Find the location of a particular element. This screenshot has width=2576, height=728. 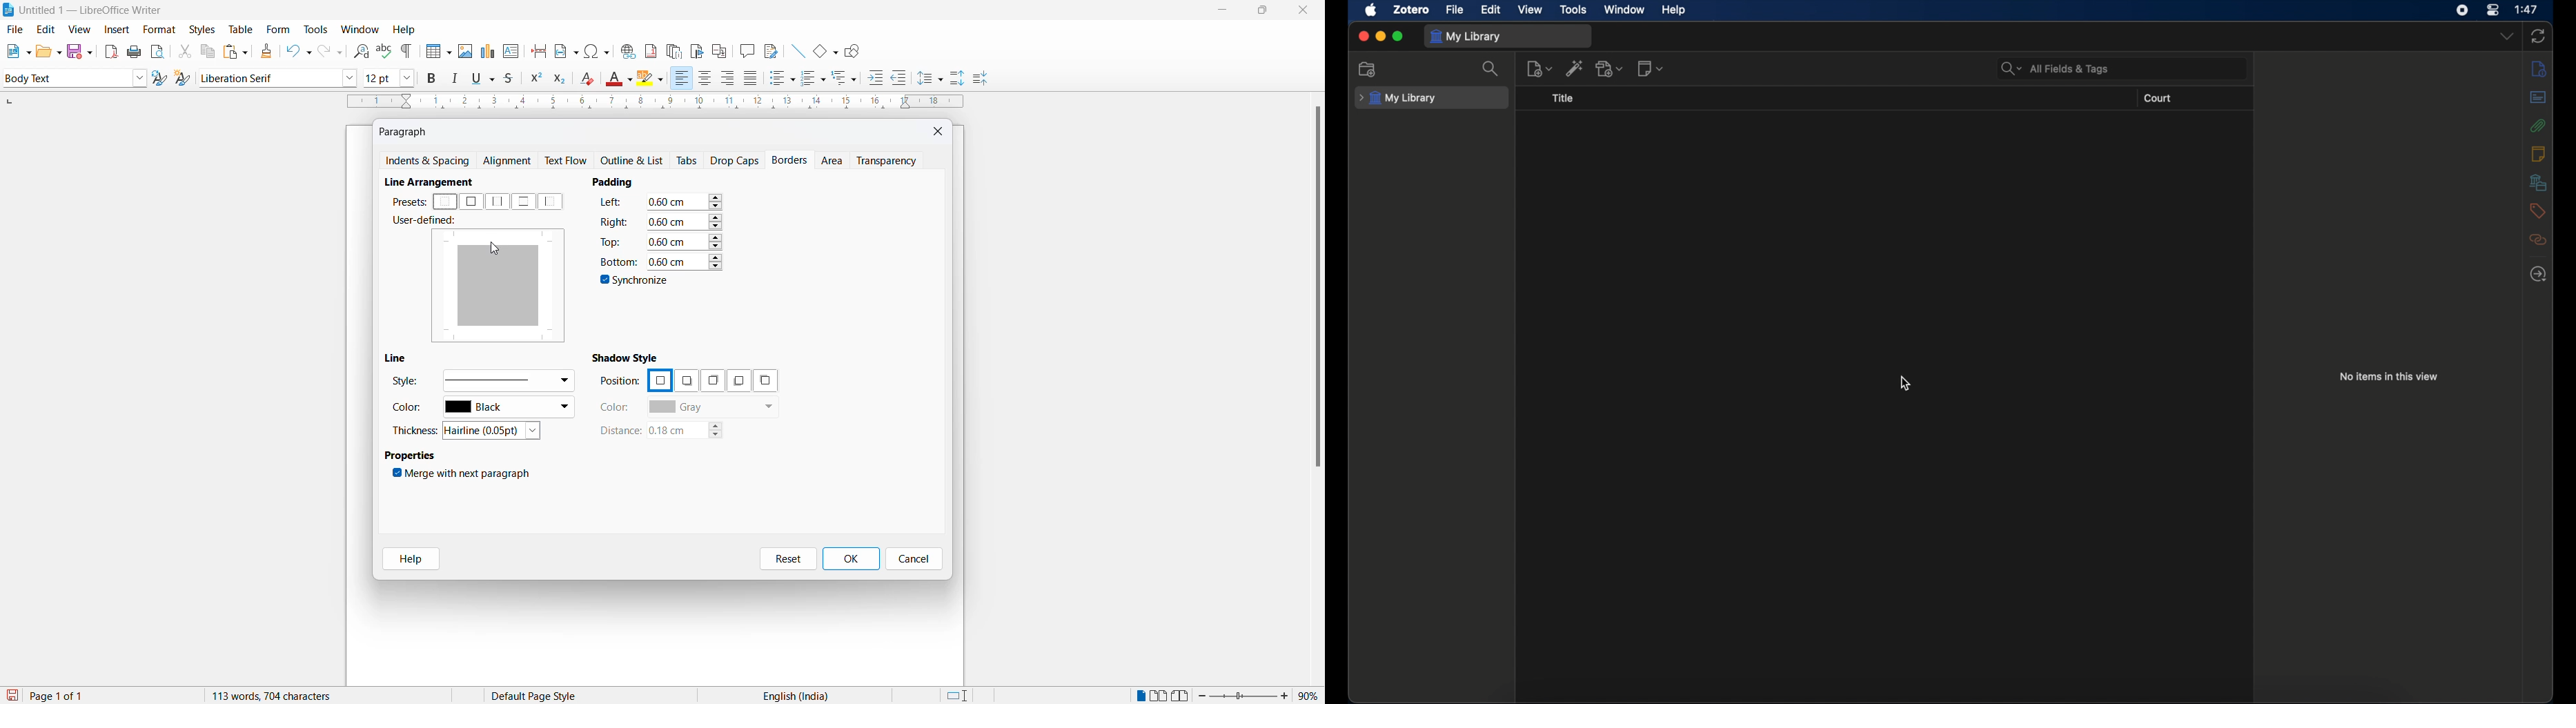

add item by identifier is located at coordinates (1575, 68).